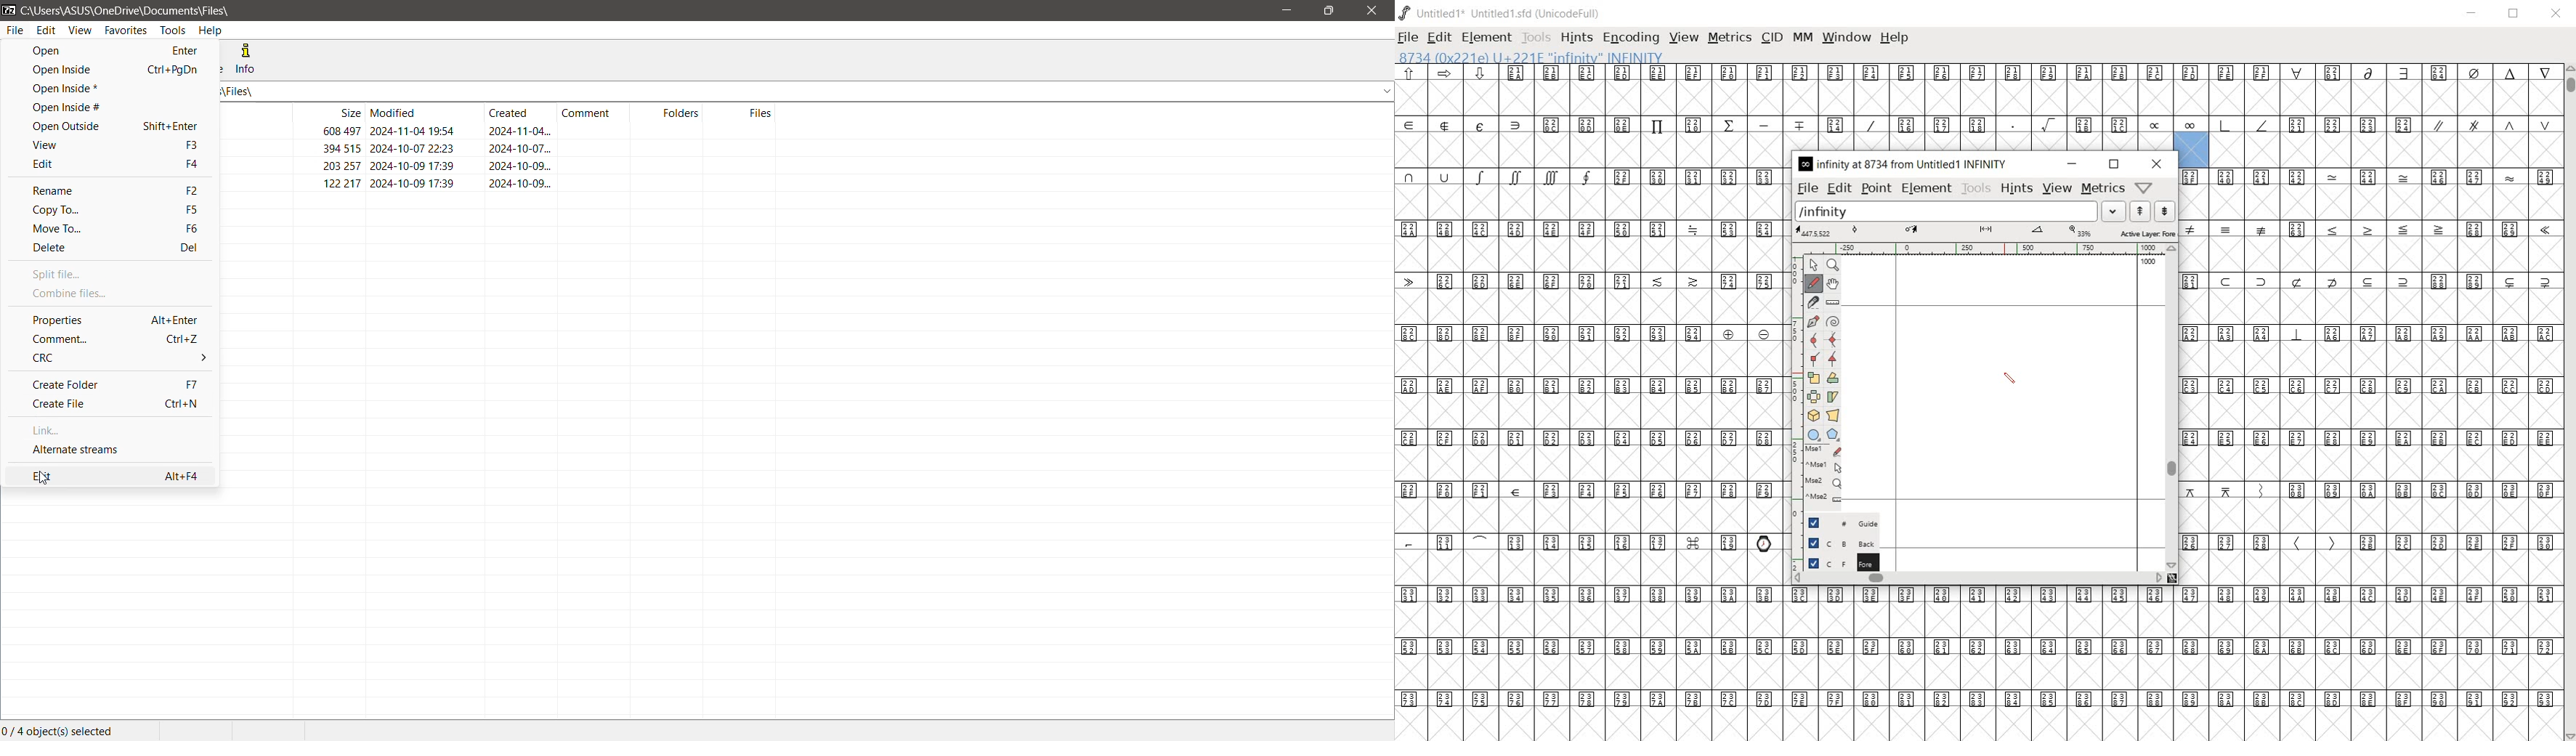  Describe the element at coordinates (1834, 283) in the screenshot. I see `scroll by hand` at that location.